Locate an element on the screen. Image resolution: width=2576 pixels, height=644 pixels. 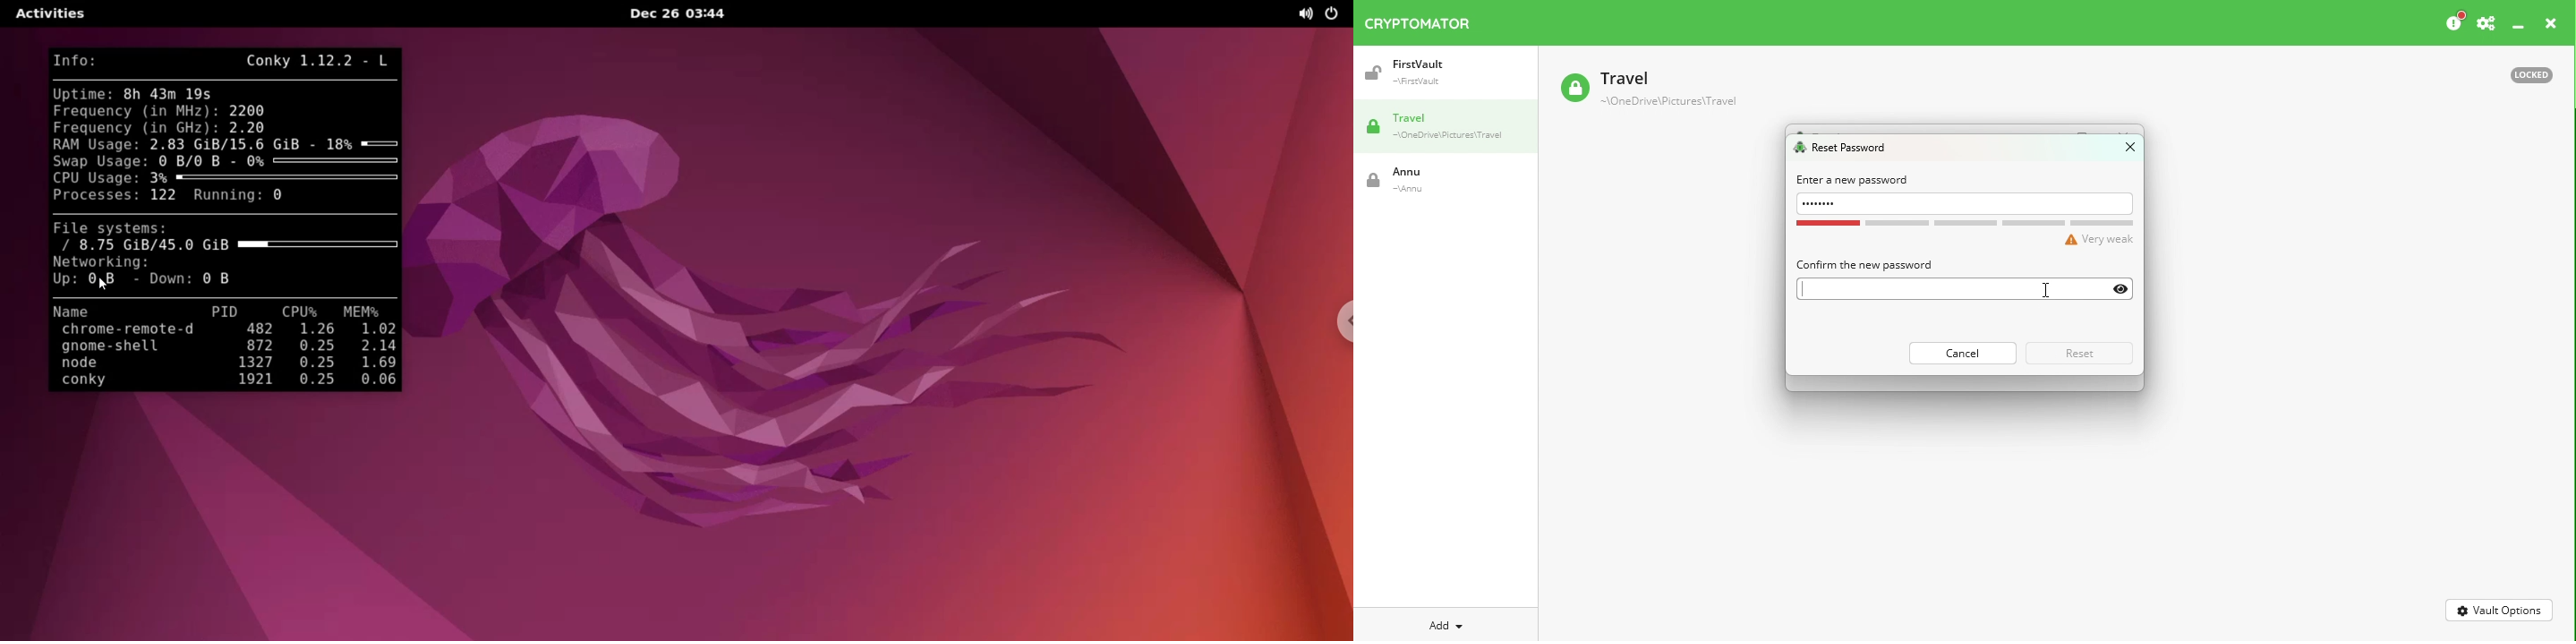
0.25 is located at coordinates (316, 363).